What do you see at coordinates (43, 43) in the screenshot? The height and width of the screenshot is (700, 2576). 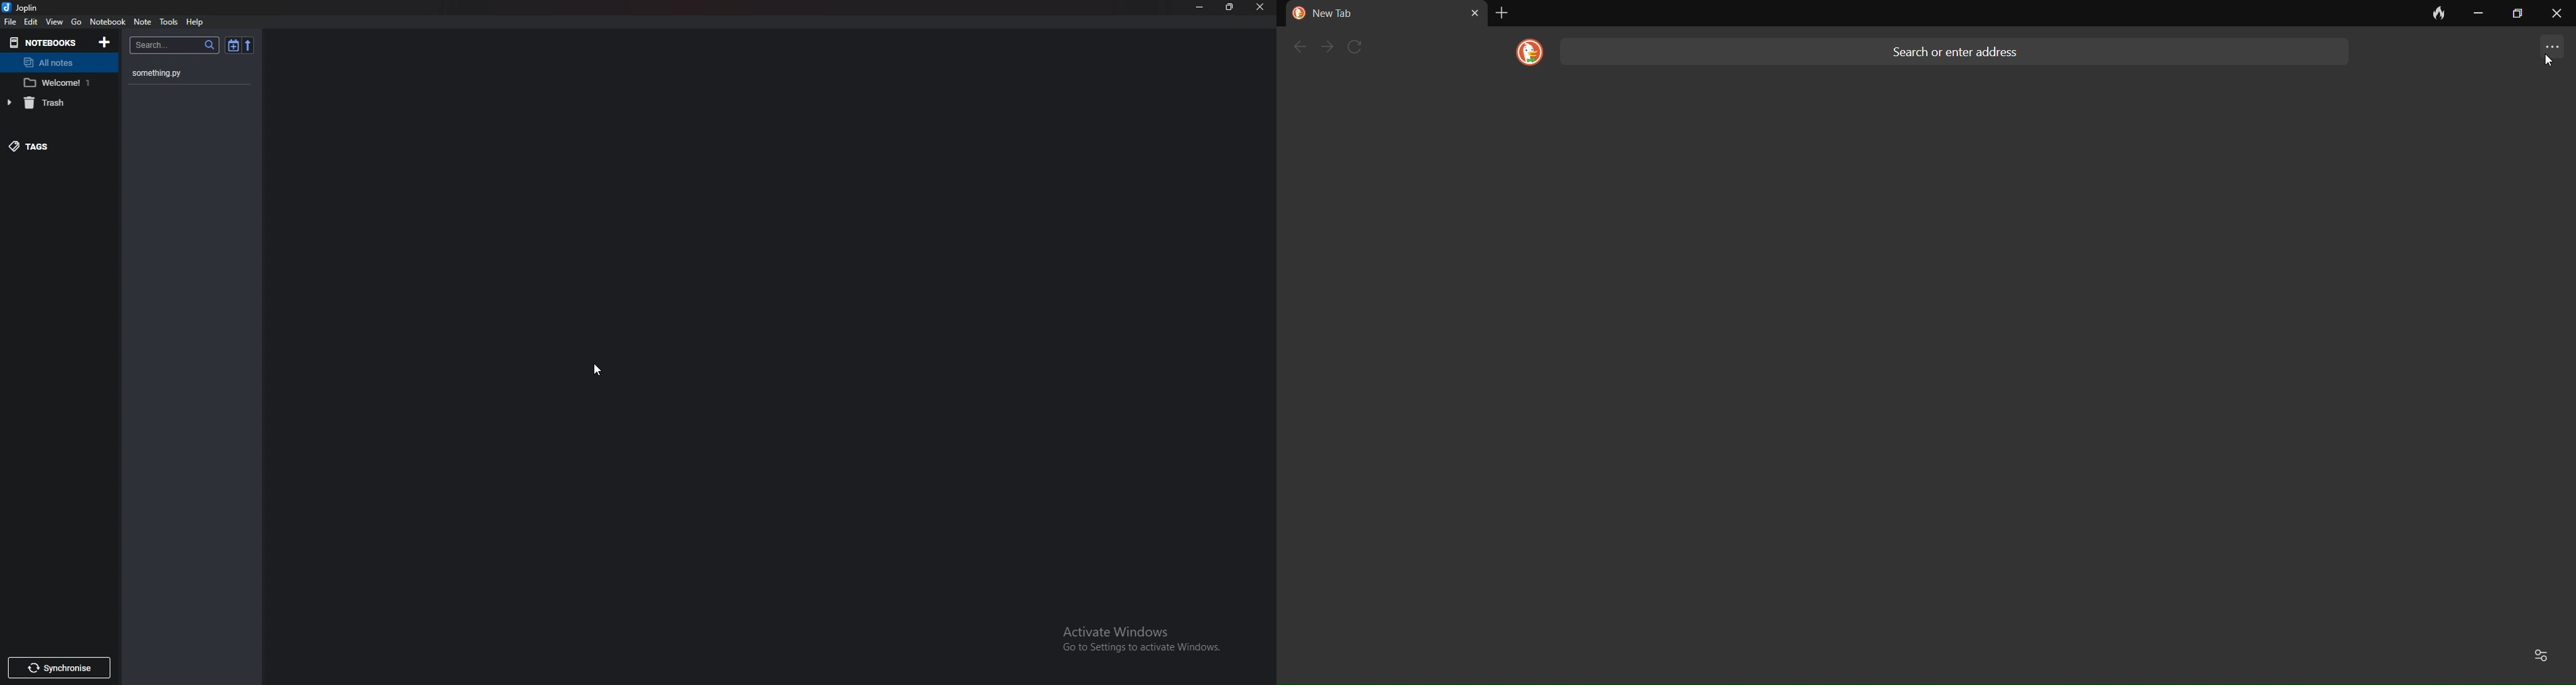 I see `Notebooks` at bounding box center [43, 43].